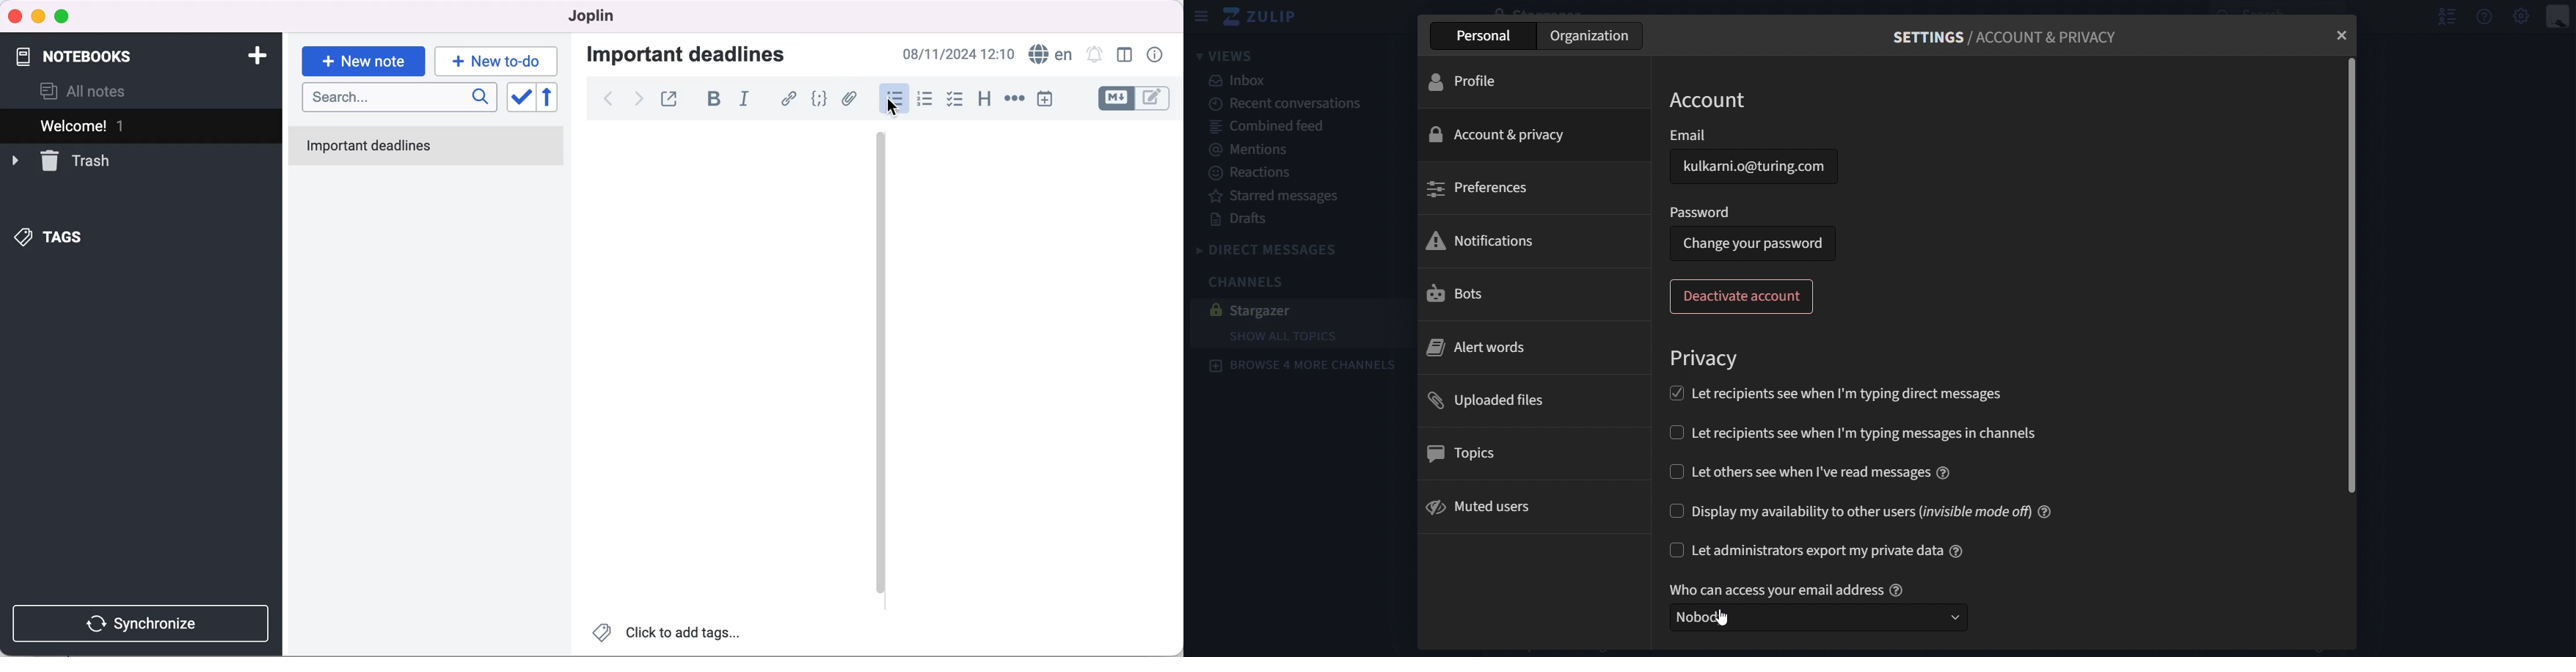 The height and width of the screenshot is (672, 2576). Describe the element at coordinates (712, 368) in the screenshot. I see `blank canvas` at that location.